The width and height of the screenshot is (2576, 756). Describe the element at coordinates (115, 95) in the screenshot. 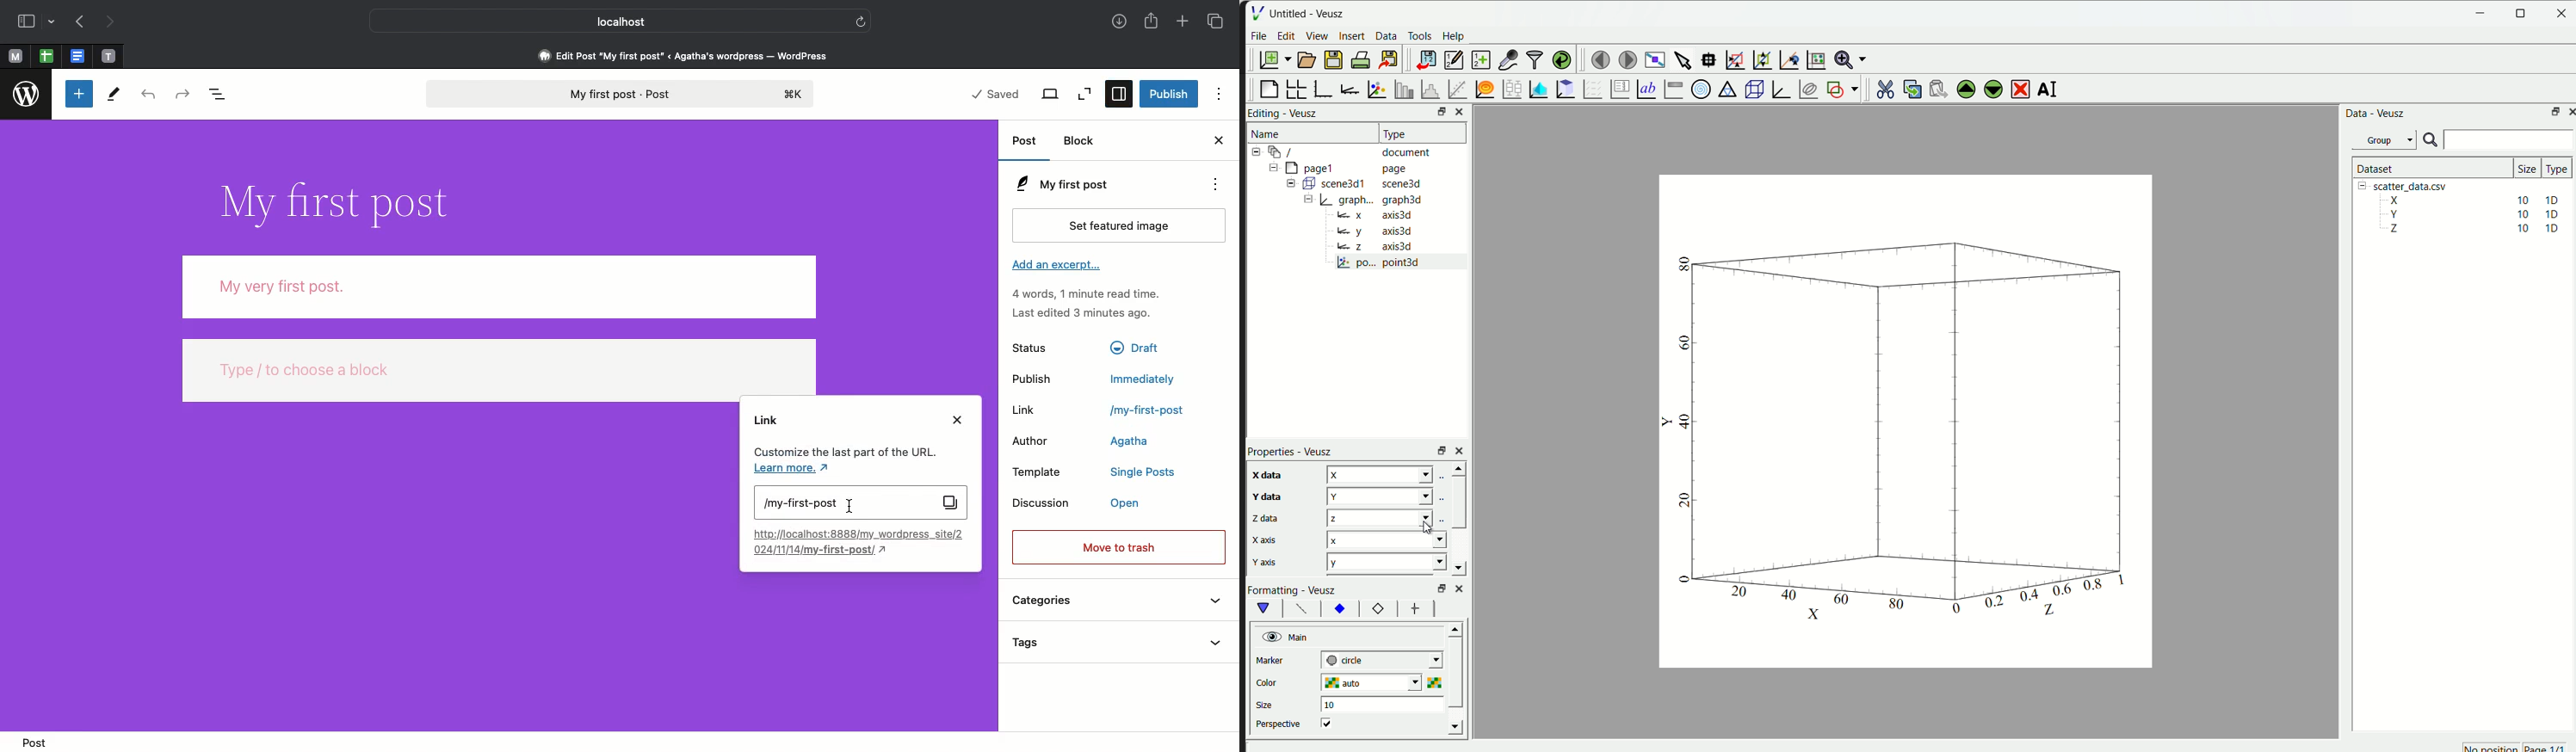

I see `Tools` at that location.